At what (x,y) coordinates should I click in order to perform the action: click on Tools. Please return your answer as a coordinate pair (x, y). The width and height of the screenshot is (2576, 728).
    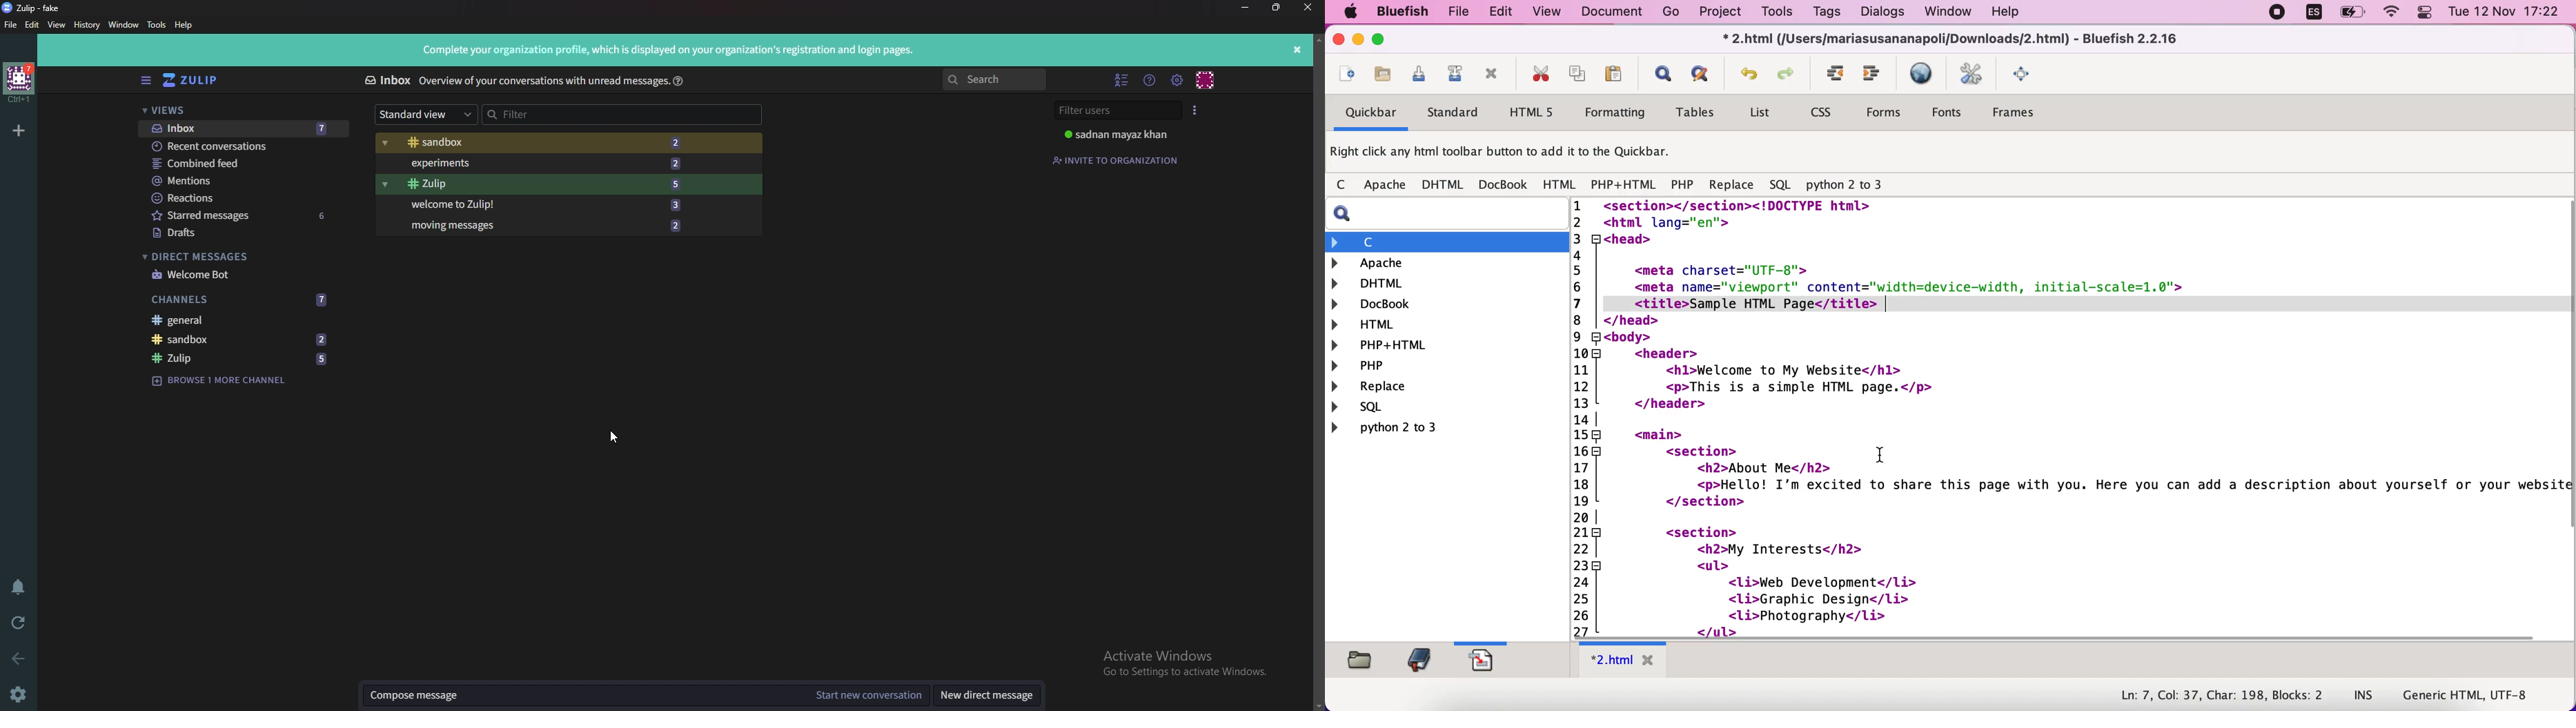
    Looking at the image, I should click on (155, 26).